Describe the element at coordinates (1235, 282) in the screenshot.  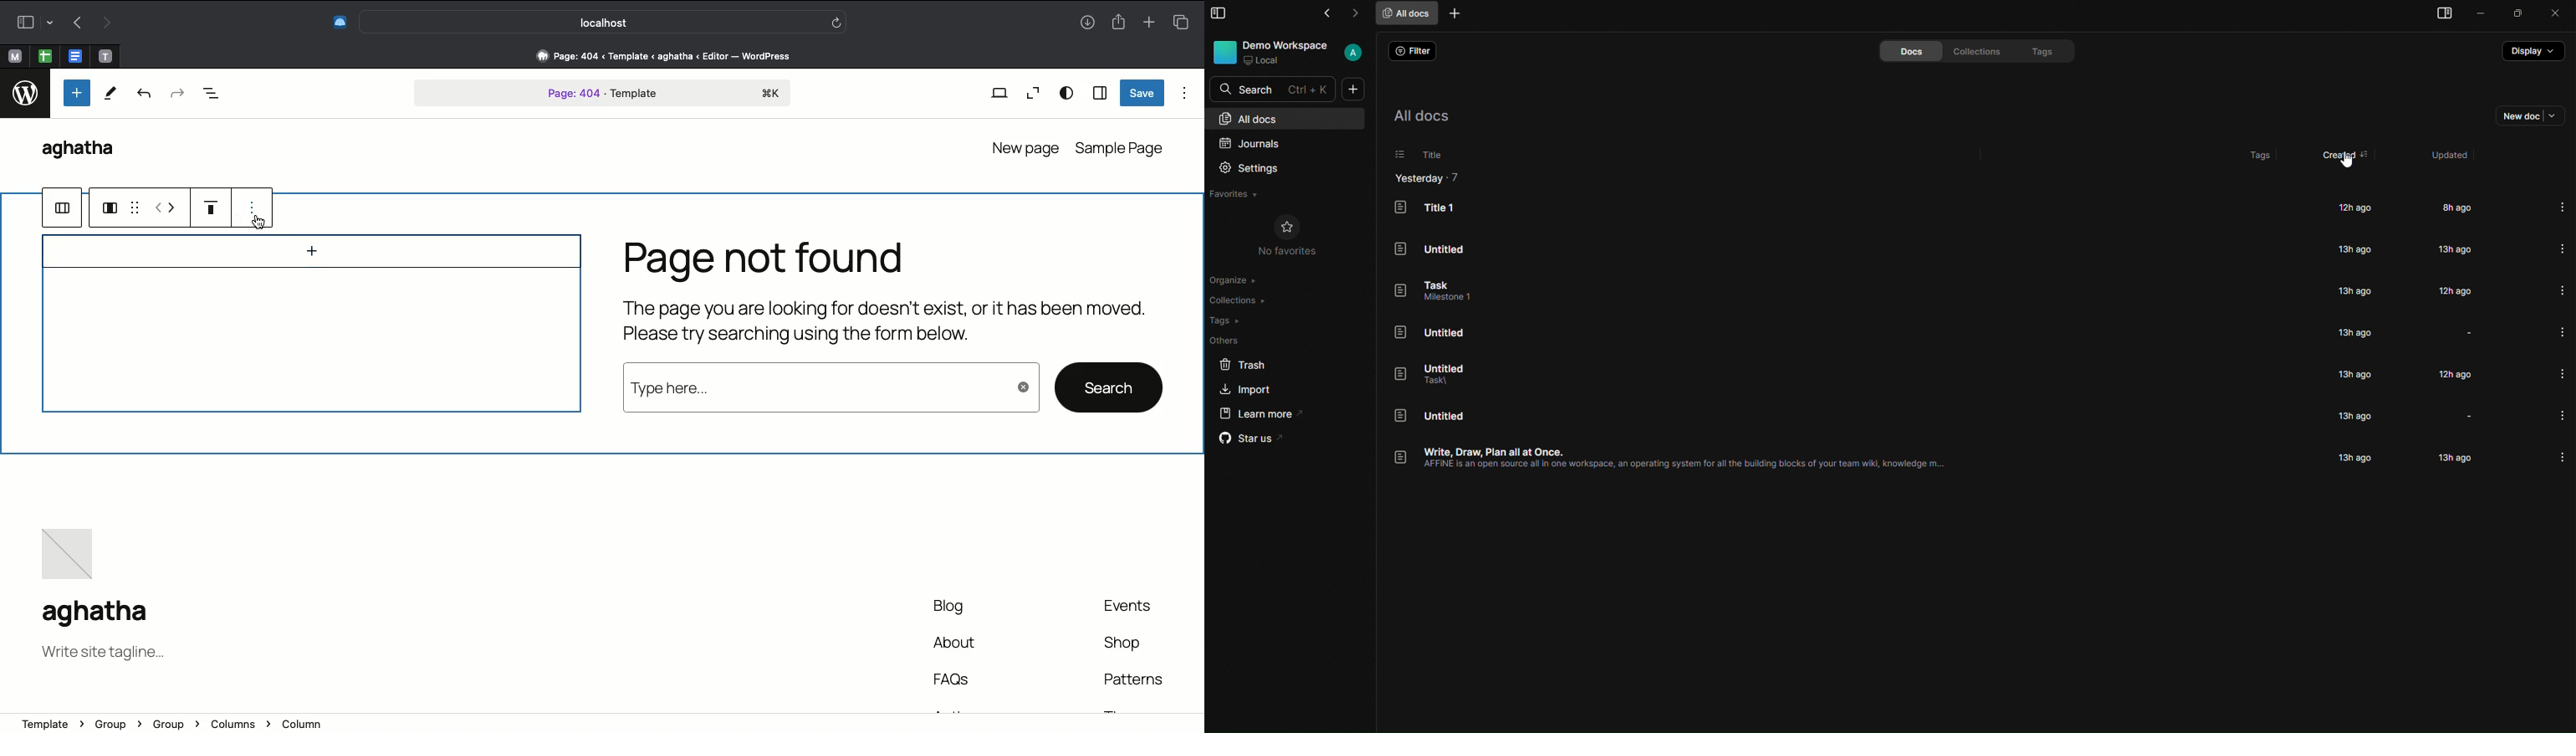
I see `organize` at that location.